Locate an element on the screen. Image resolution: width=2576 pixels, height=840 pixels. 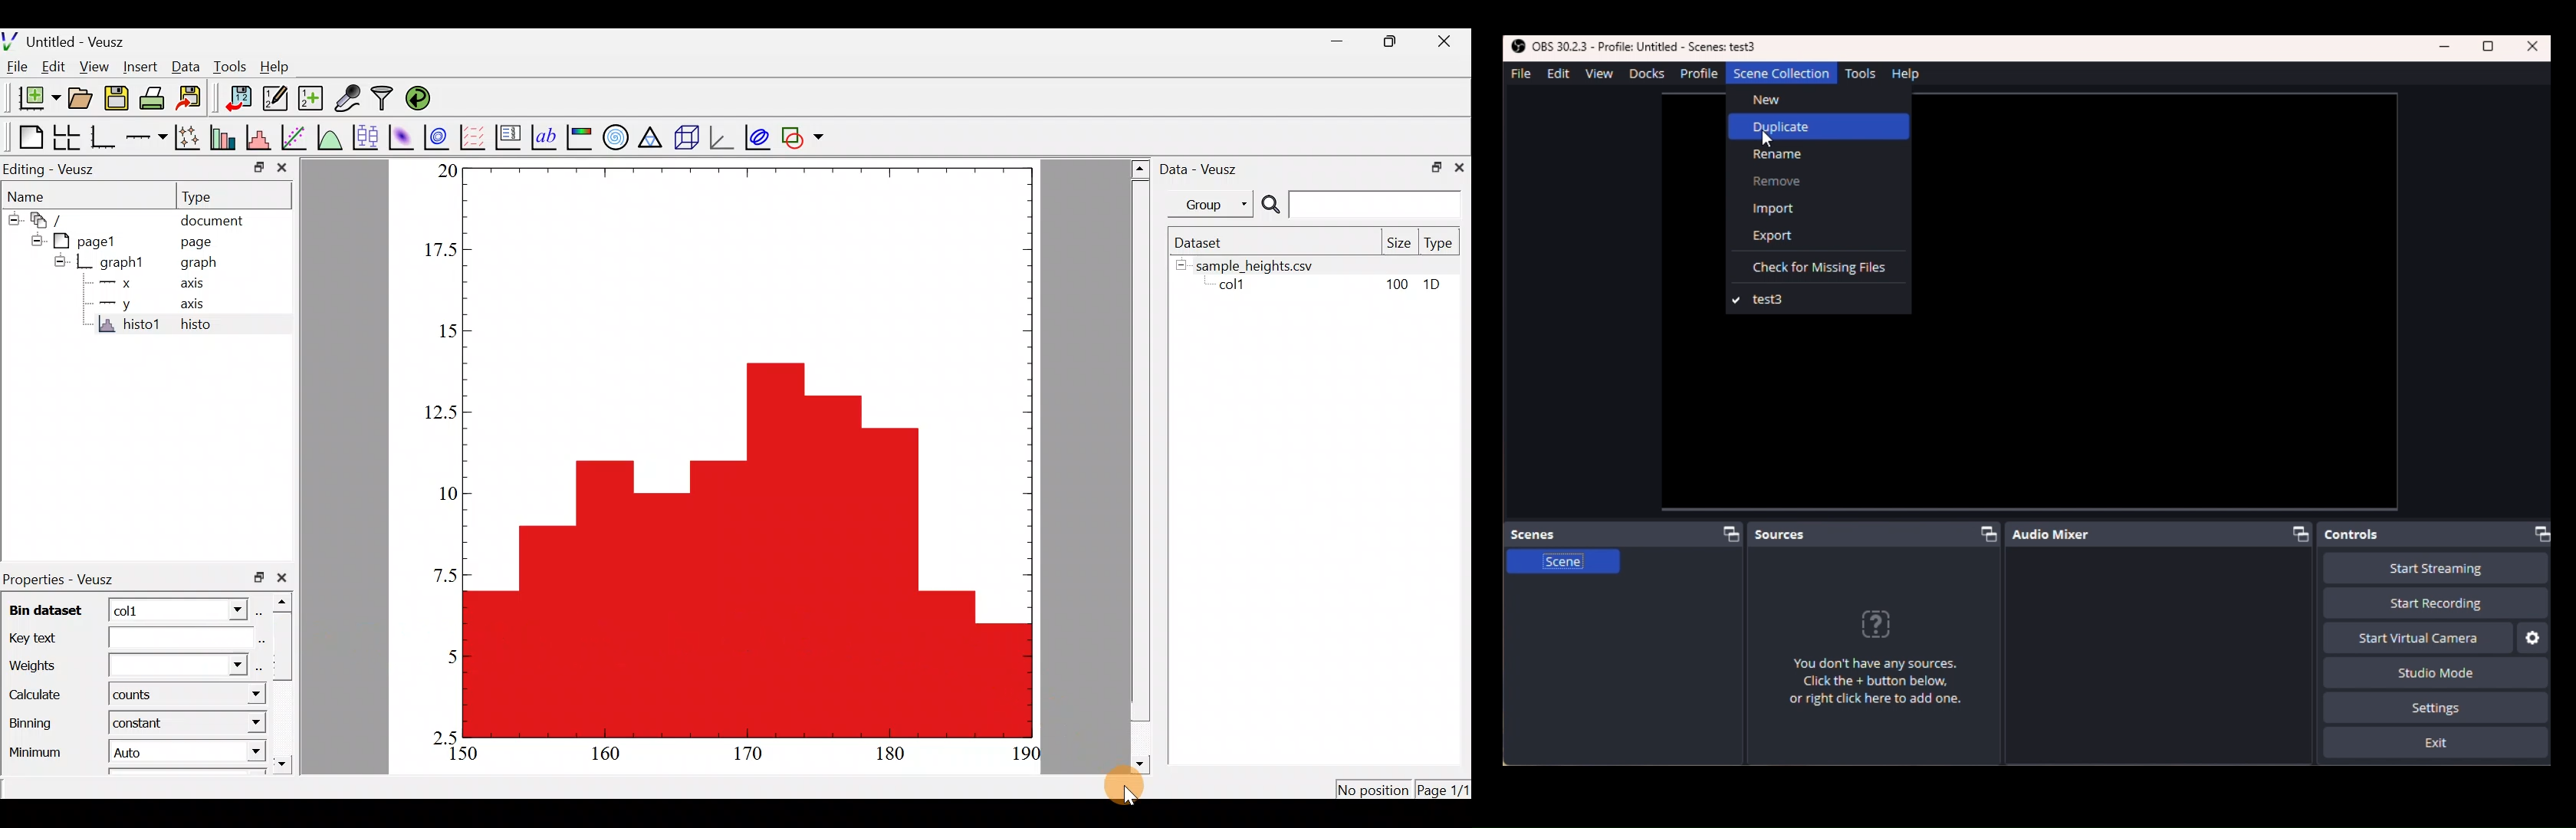
150 is located at coordinates (460, 754).